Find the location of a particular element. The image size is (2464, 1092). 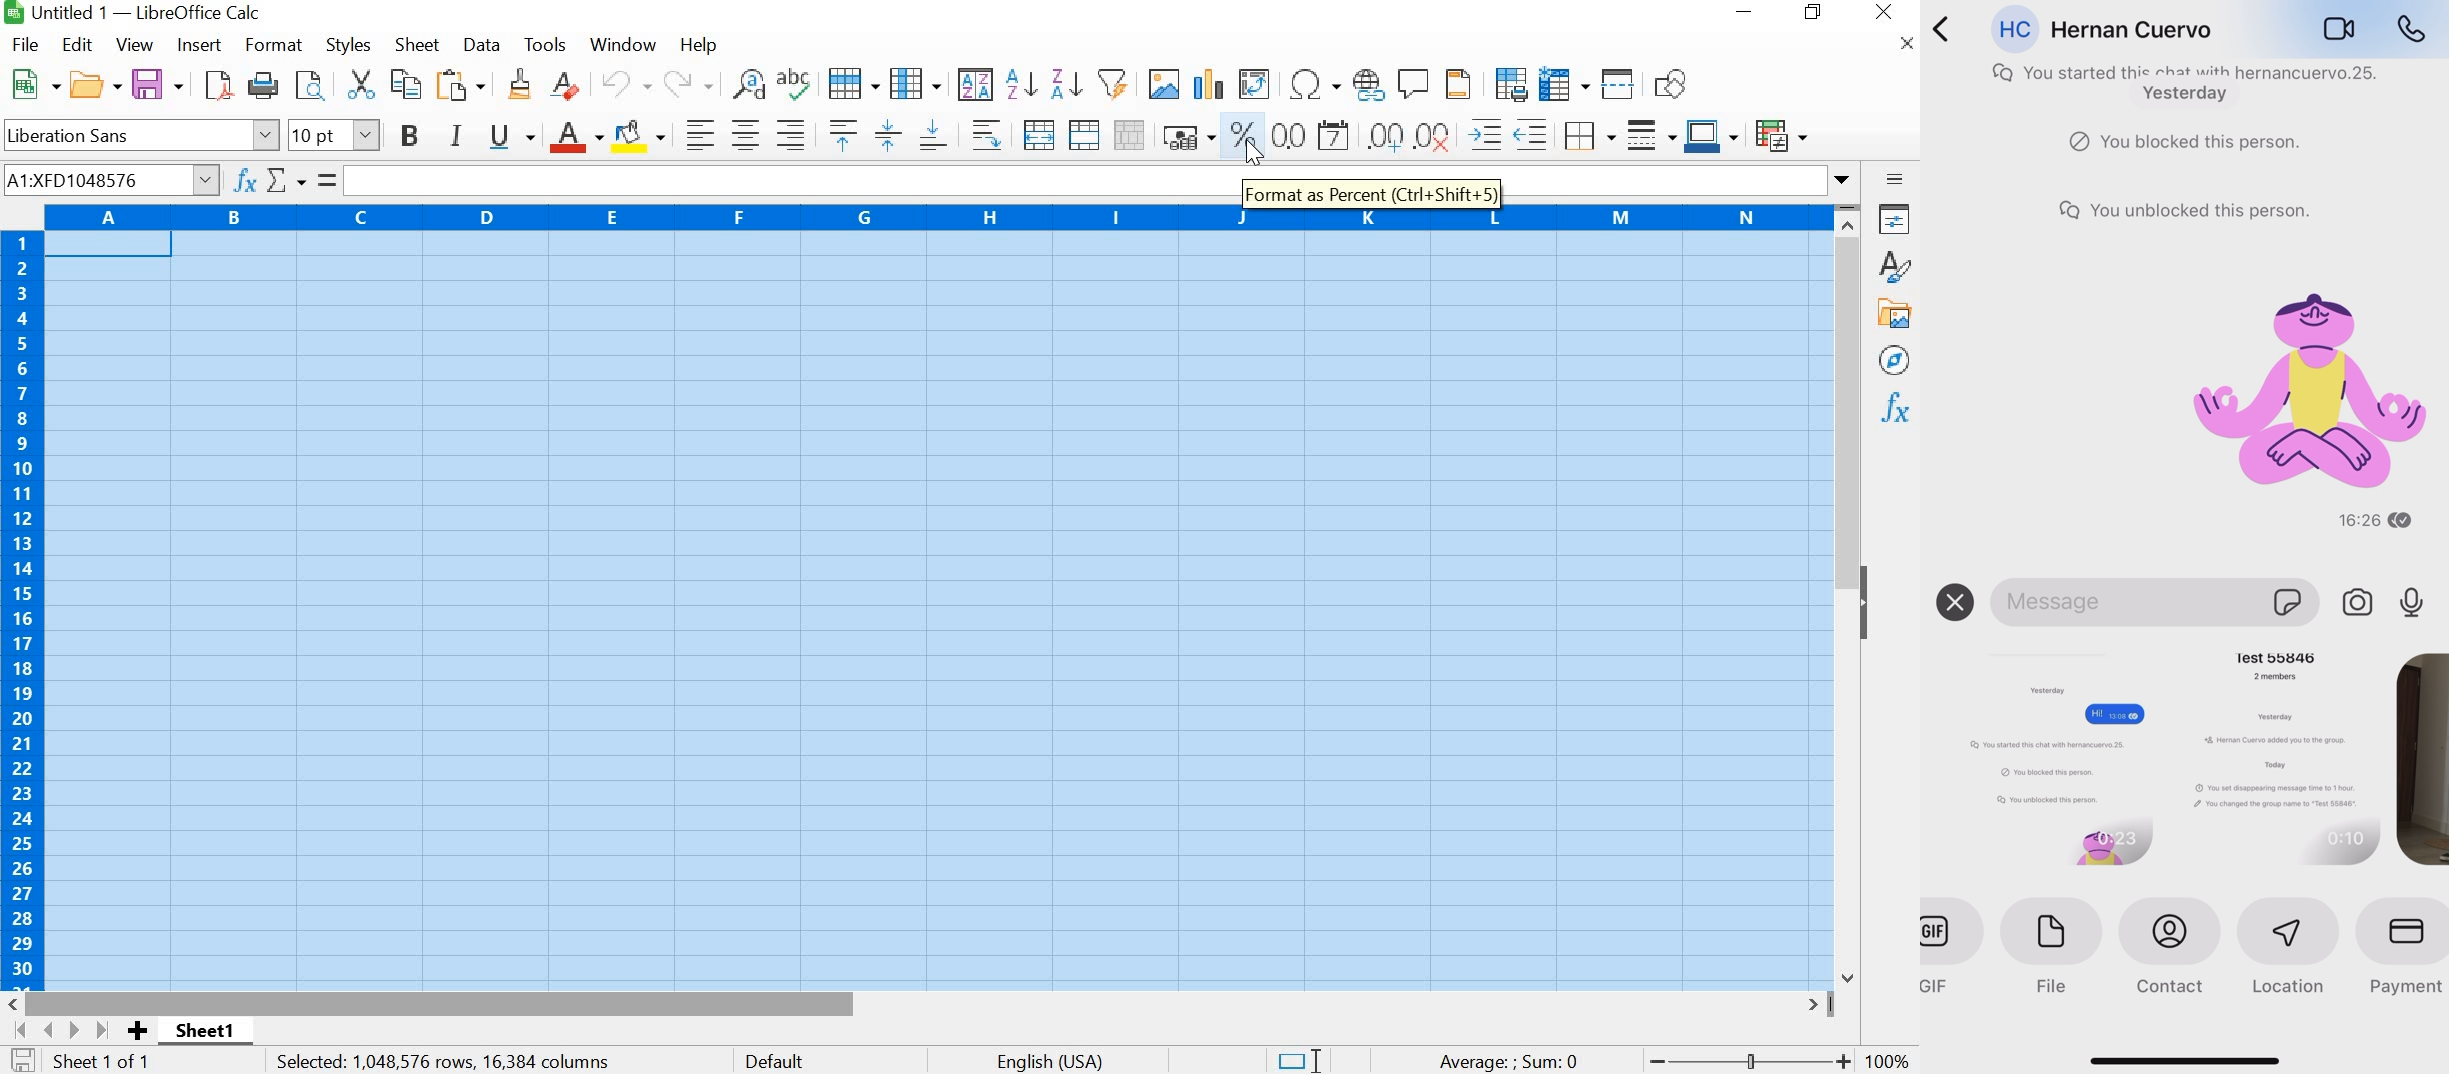

contact button is located at coordinates (2171, 949).